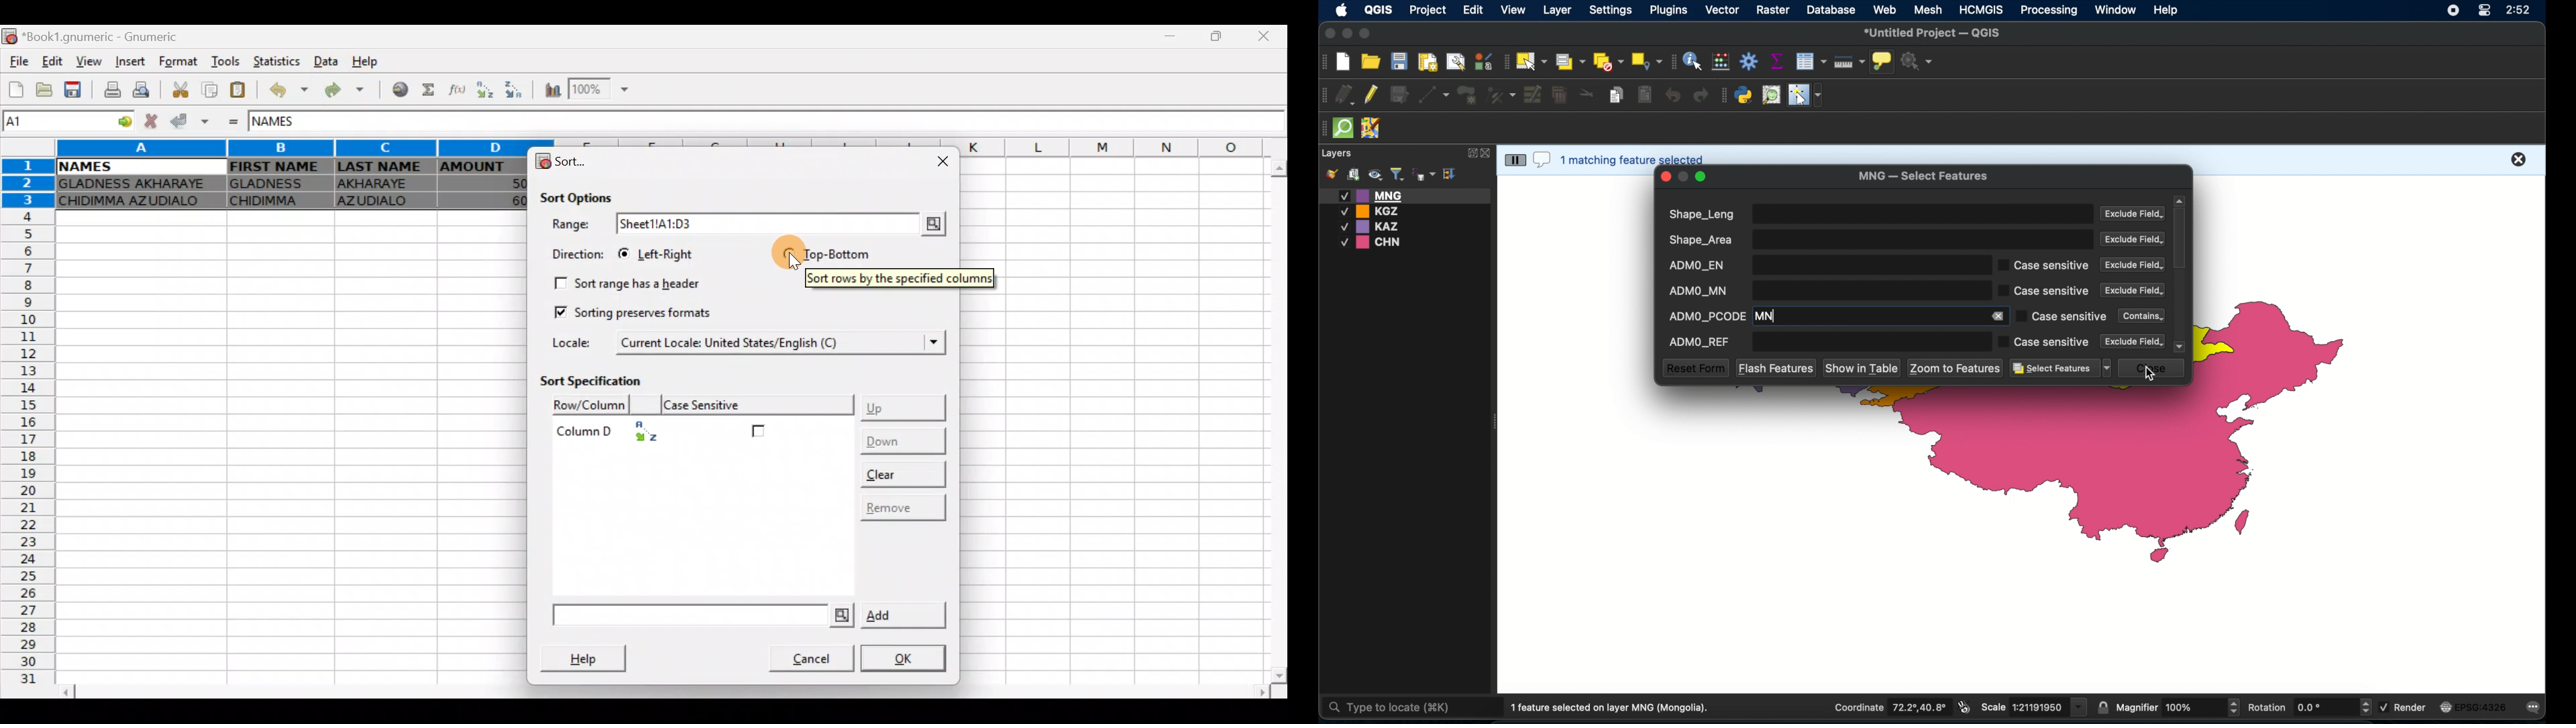 The height and width of the screenshot is (728, 2576). What do you see at coordinates (1434, 94) in the screenshot?
I see `digitize with segment` at bounding box center [1434, 94].